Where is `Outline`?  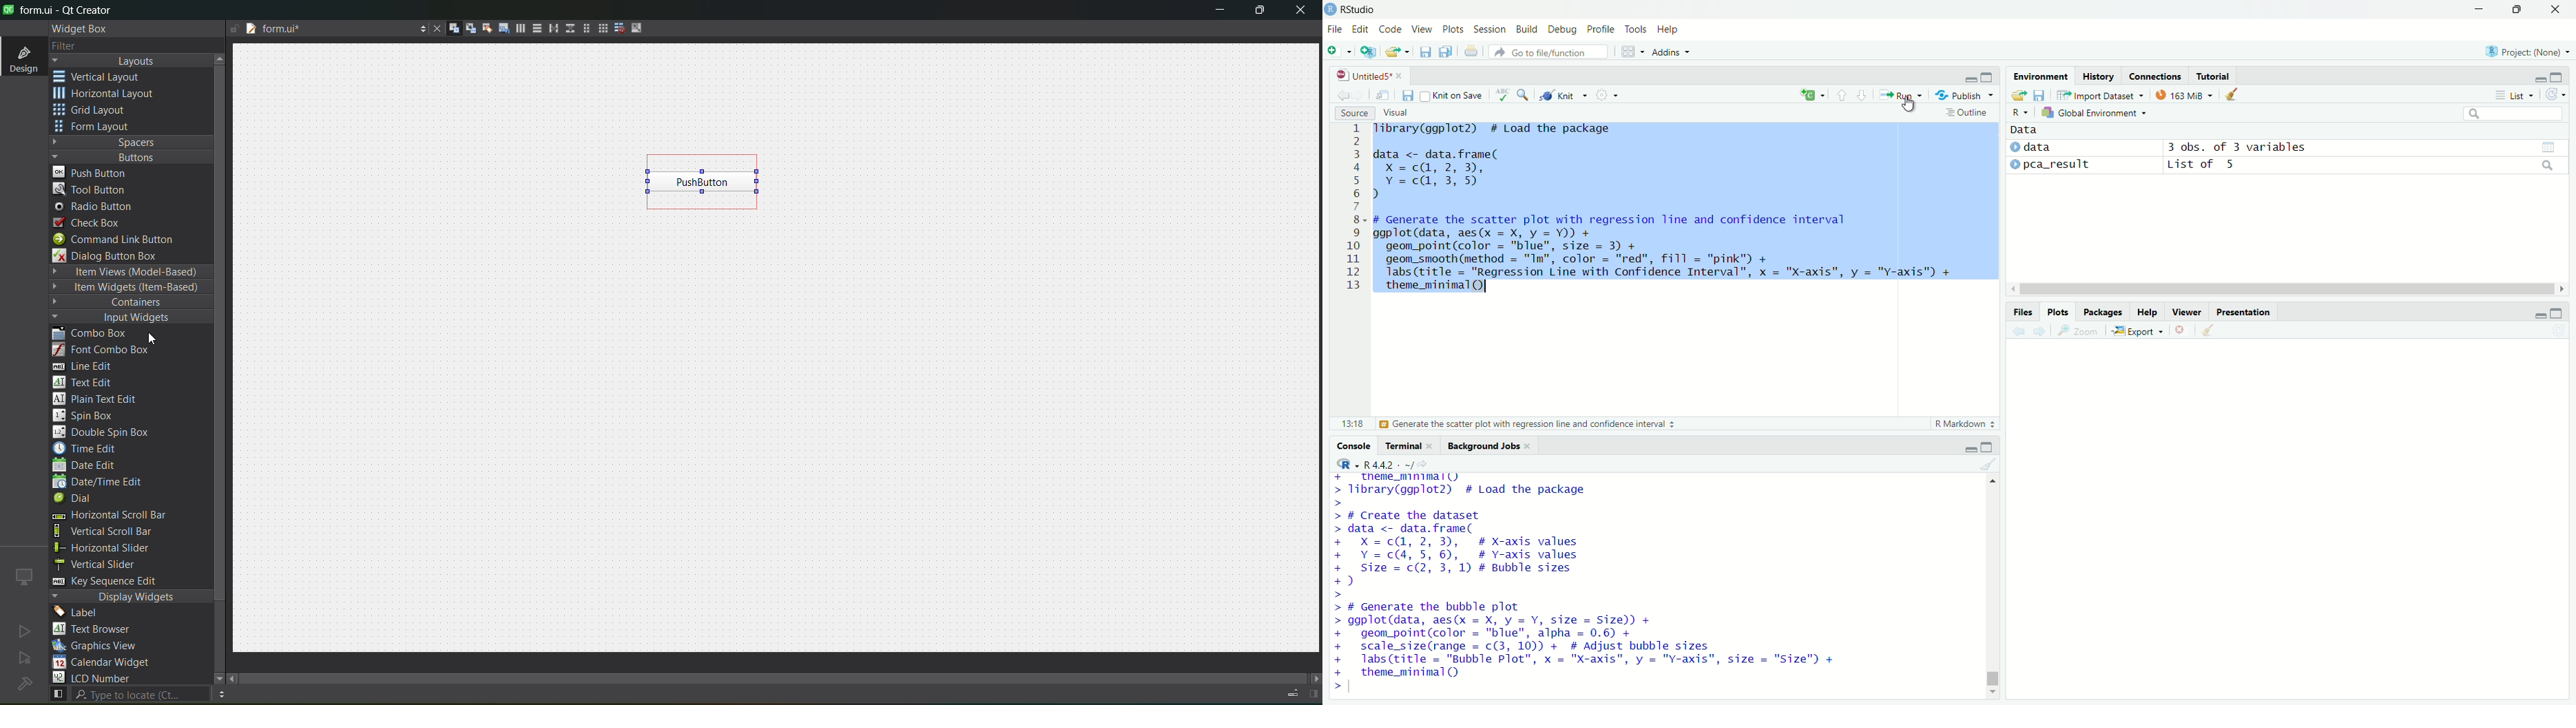
Outline is located at coordinates (1968, 112).